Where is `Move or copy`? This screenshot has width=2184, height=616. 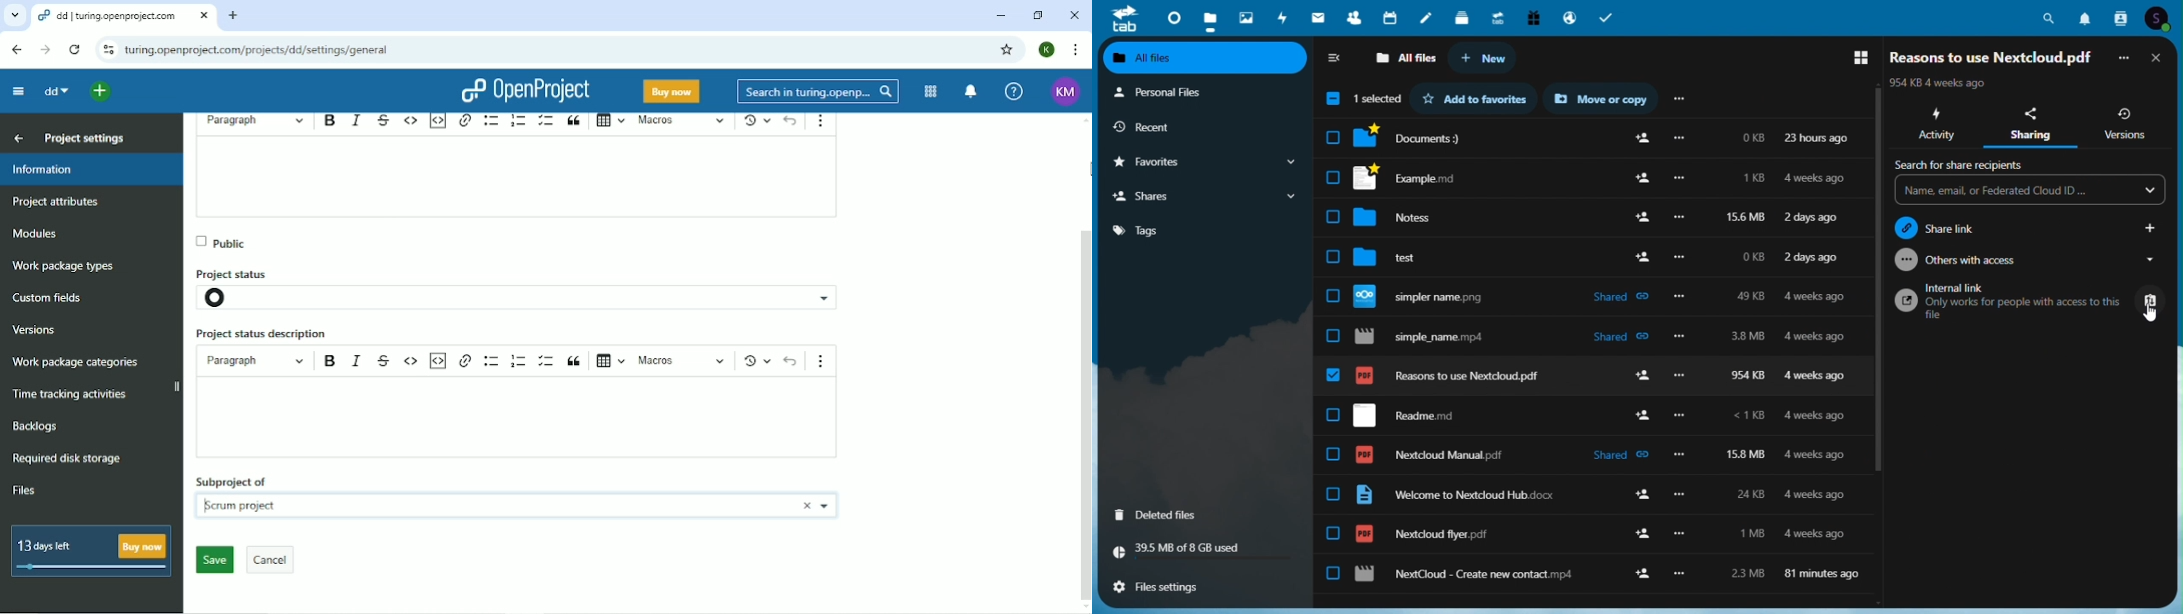 Move or copy is located at coordinates (1600, 98).